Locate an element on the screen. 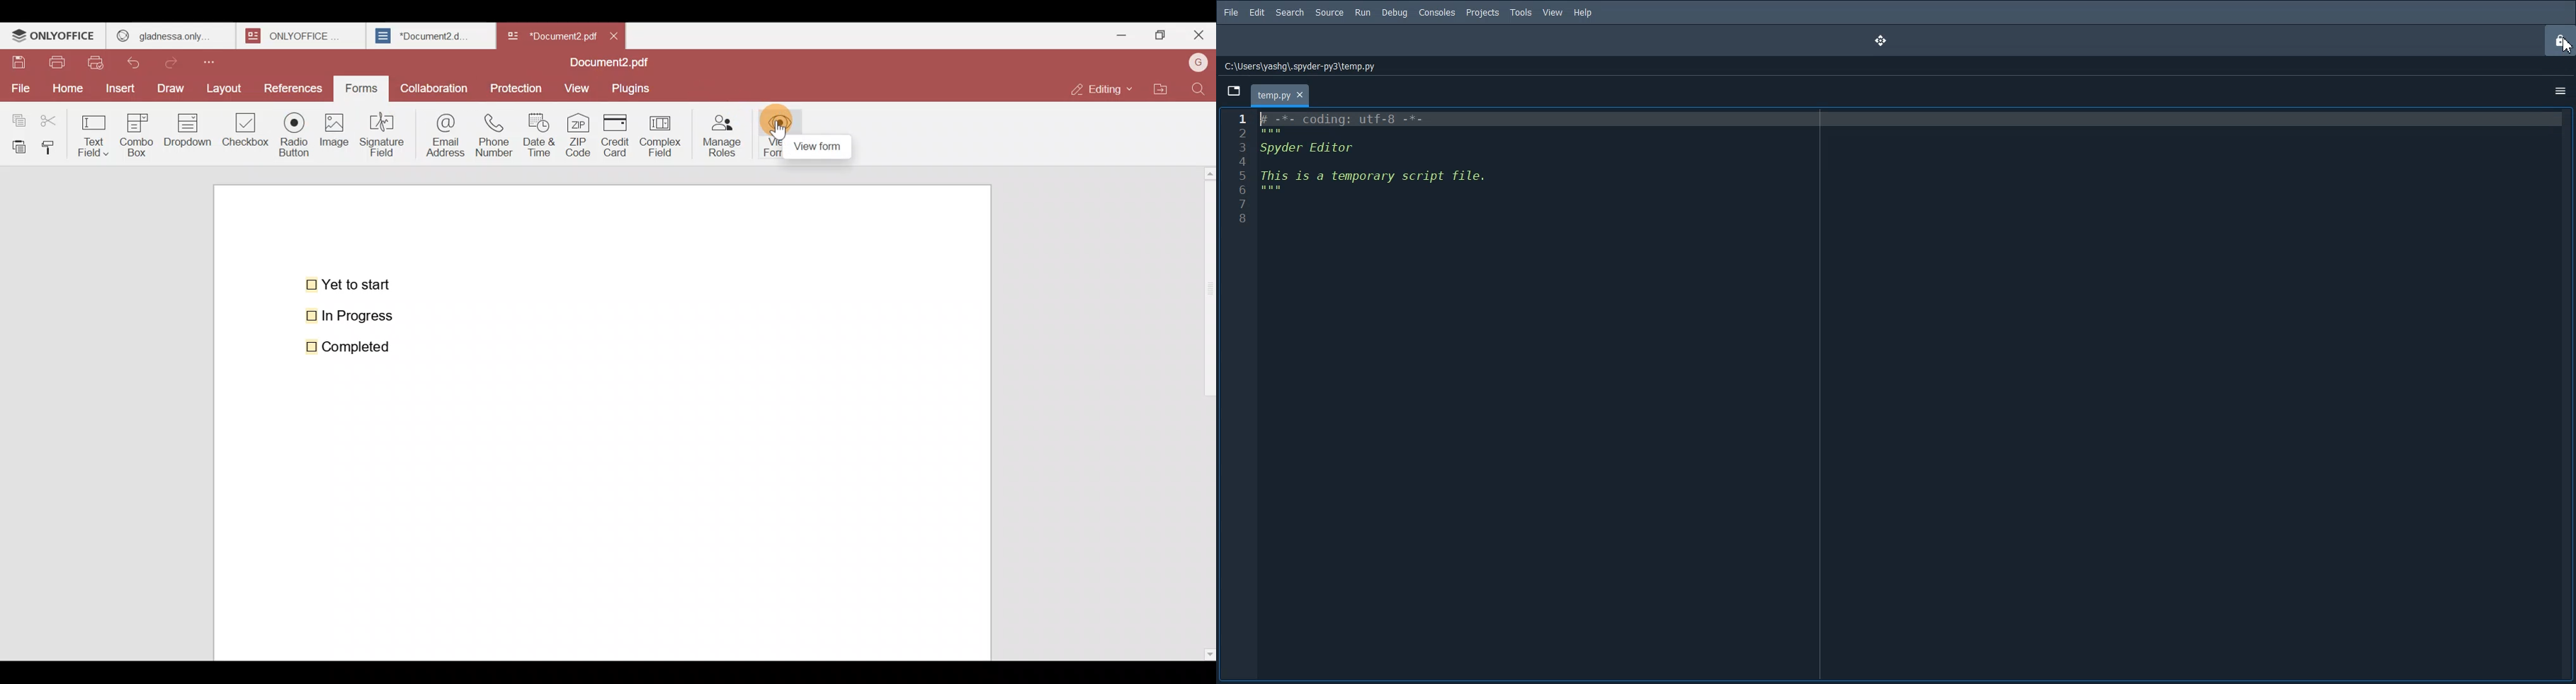 Image resolution: width=2576 pixels, height=700 pixels. Find is located at coordinates (1199, 89).